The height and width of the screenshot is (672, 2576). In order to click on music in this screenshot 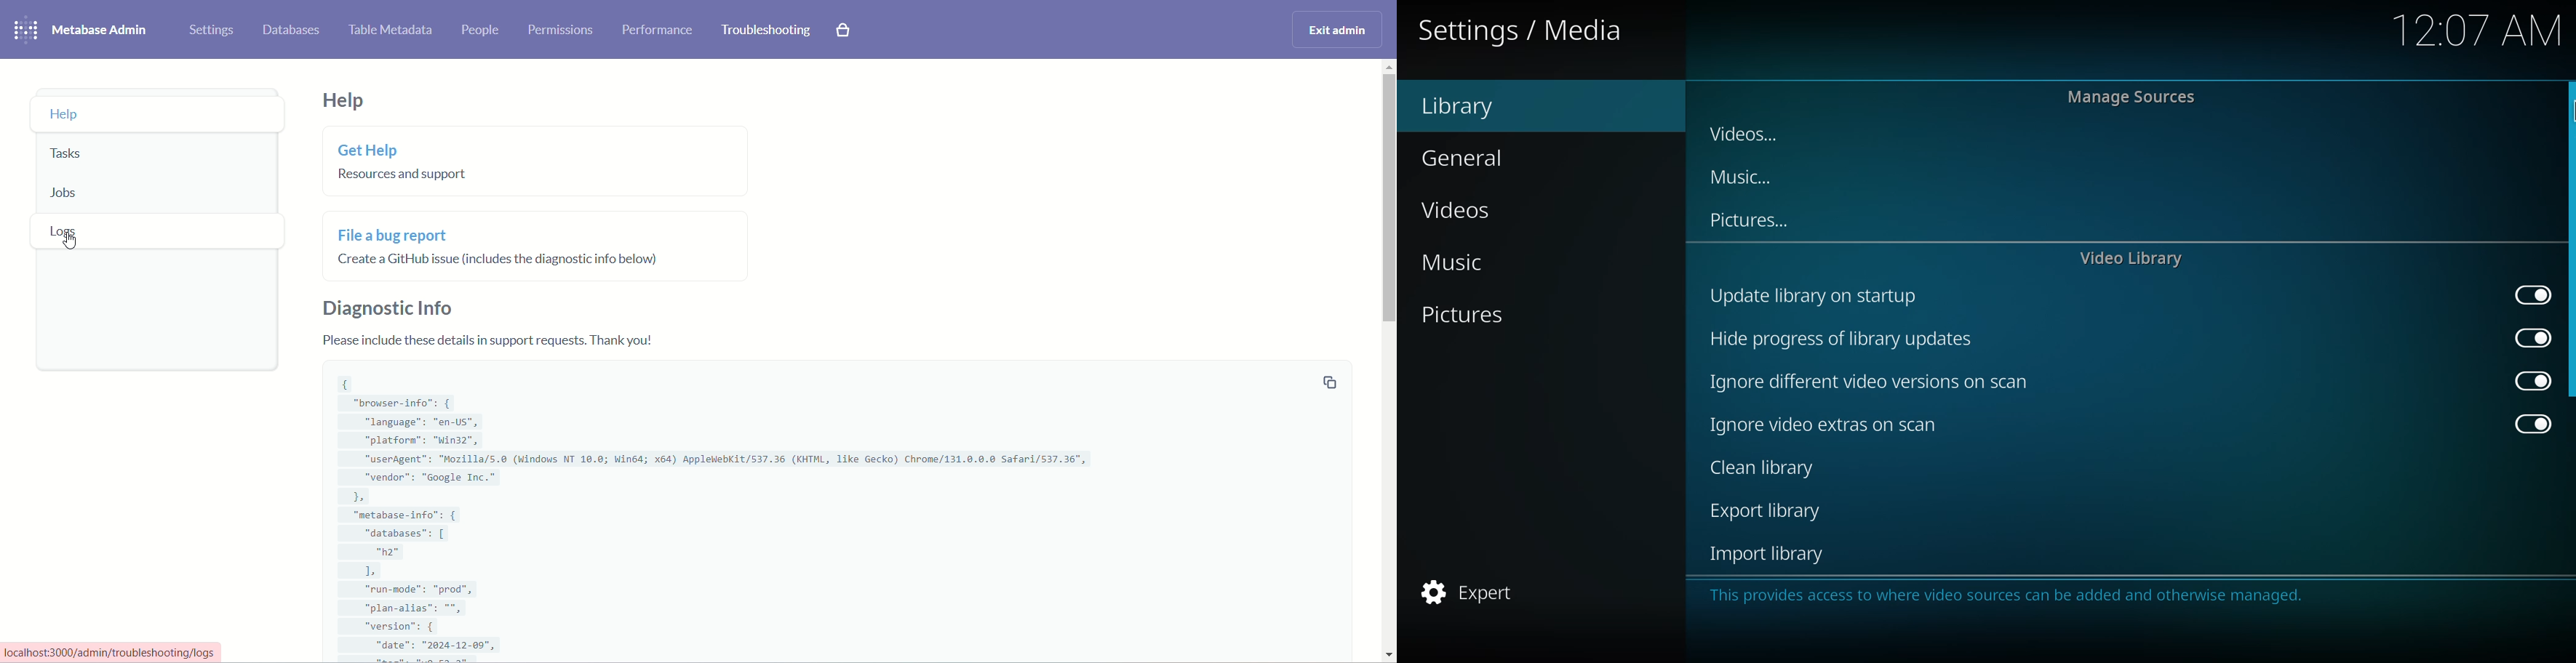, I will do `click(1741, 180)`.